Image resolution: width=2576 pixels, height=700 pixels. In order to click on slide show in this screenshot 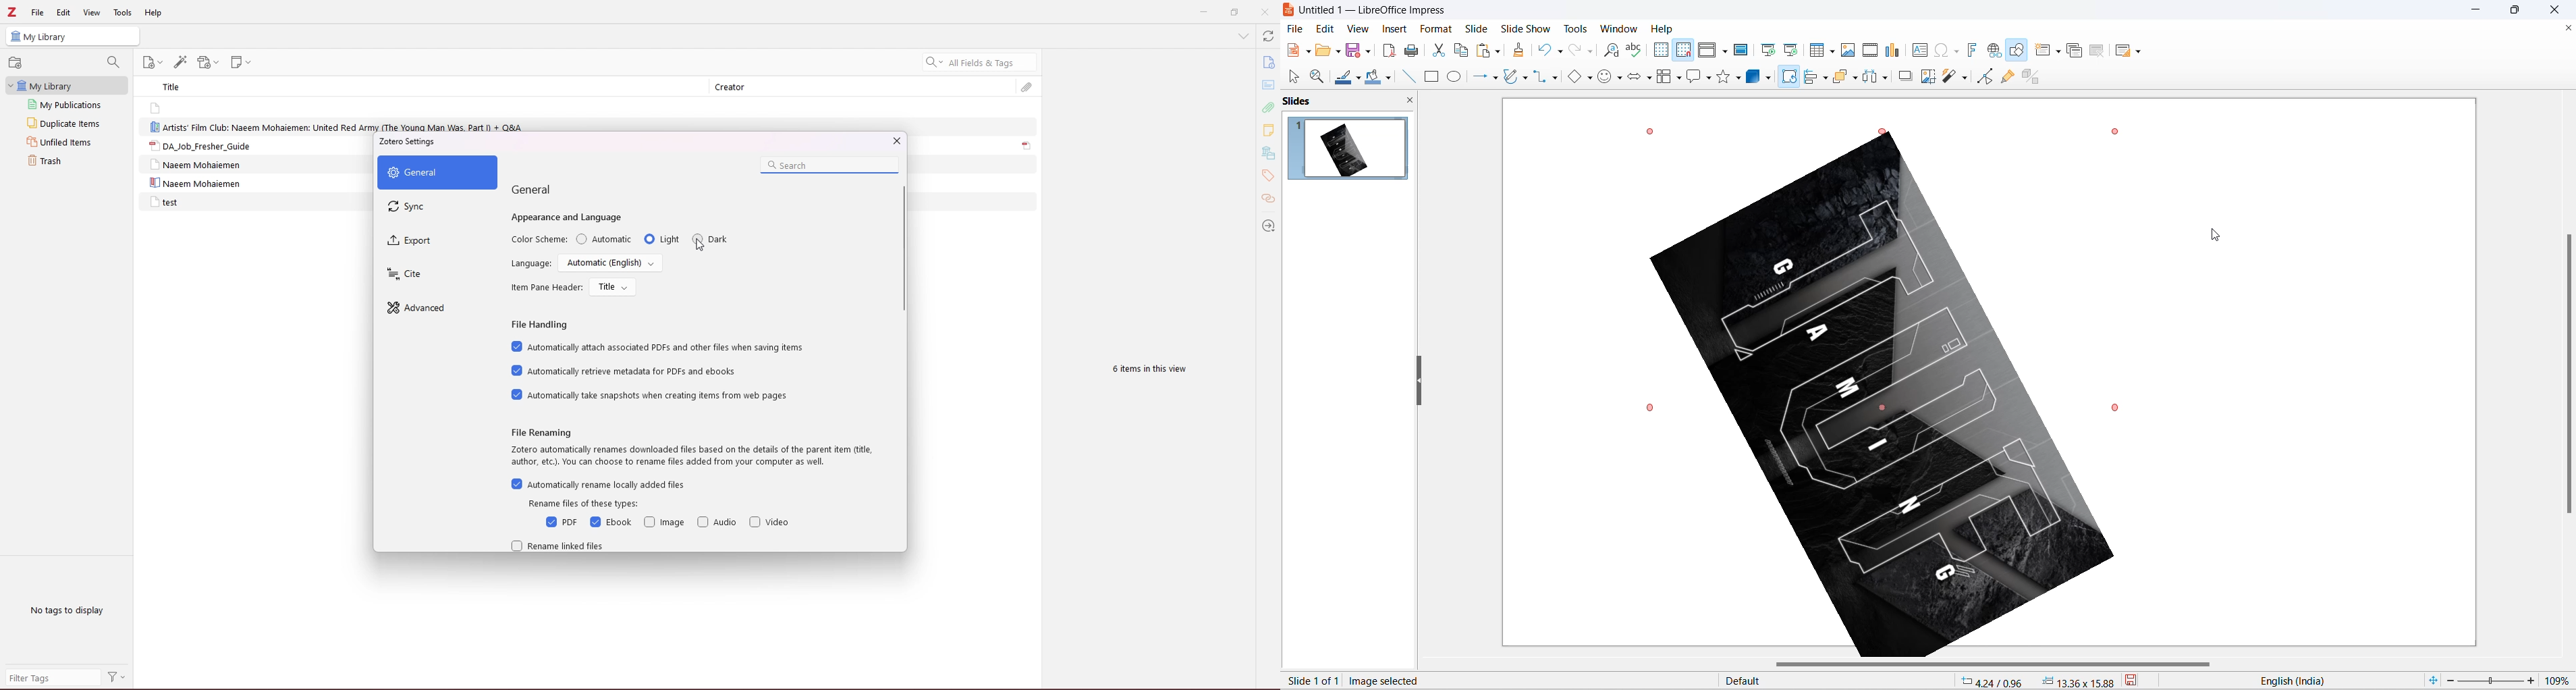, I will do `click(1528, 27)`.